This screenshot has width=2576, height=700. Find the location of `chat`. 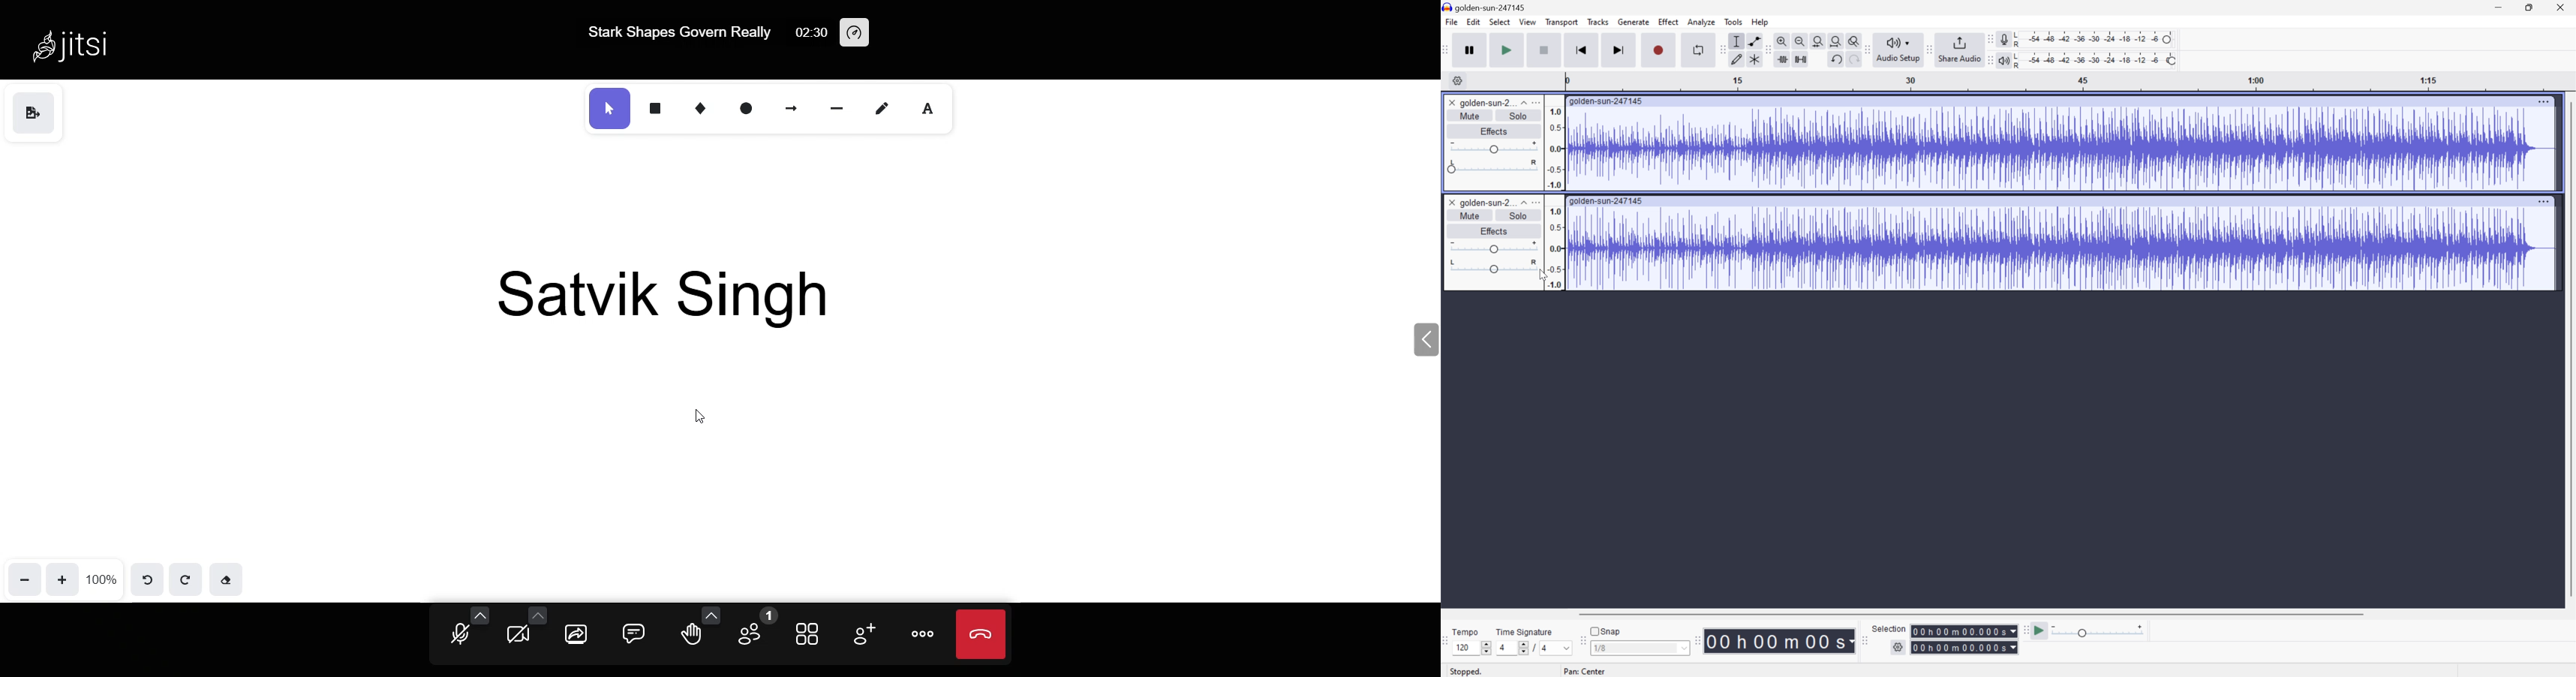

chat is located at coordinates (636, 633).